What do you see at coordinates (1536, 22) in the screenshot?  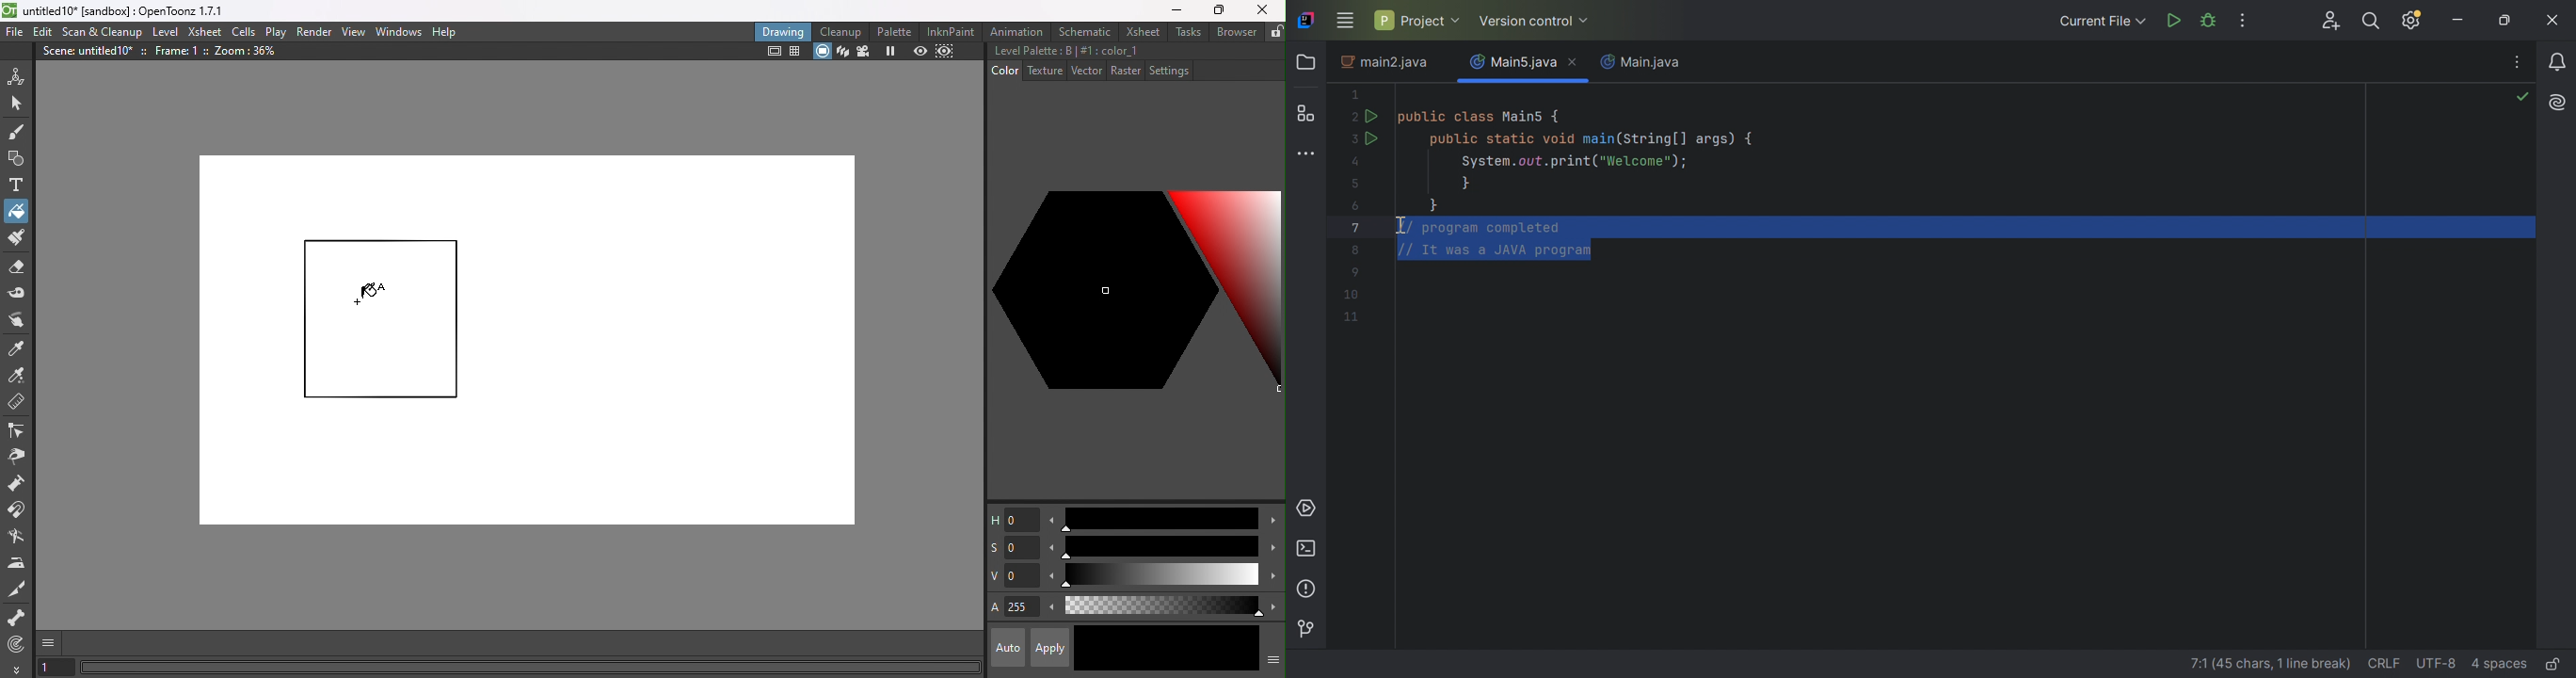 I see `Version control` at bounding box center [1536, 22].